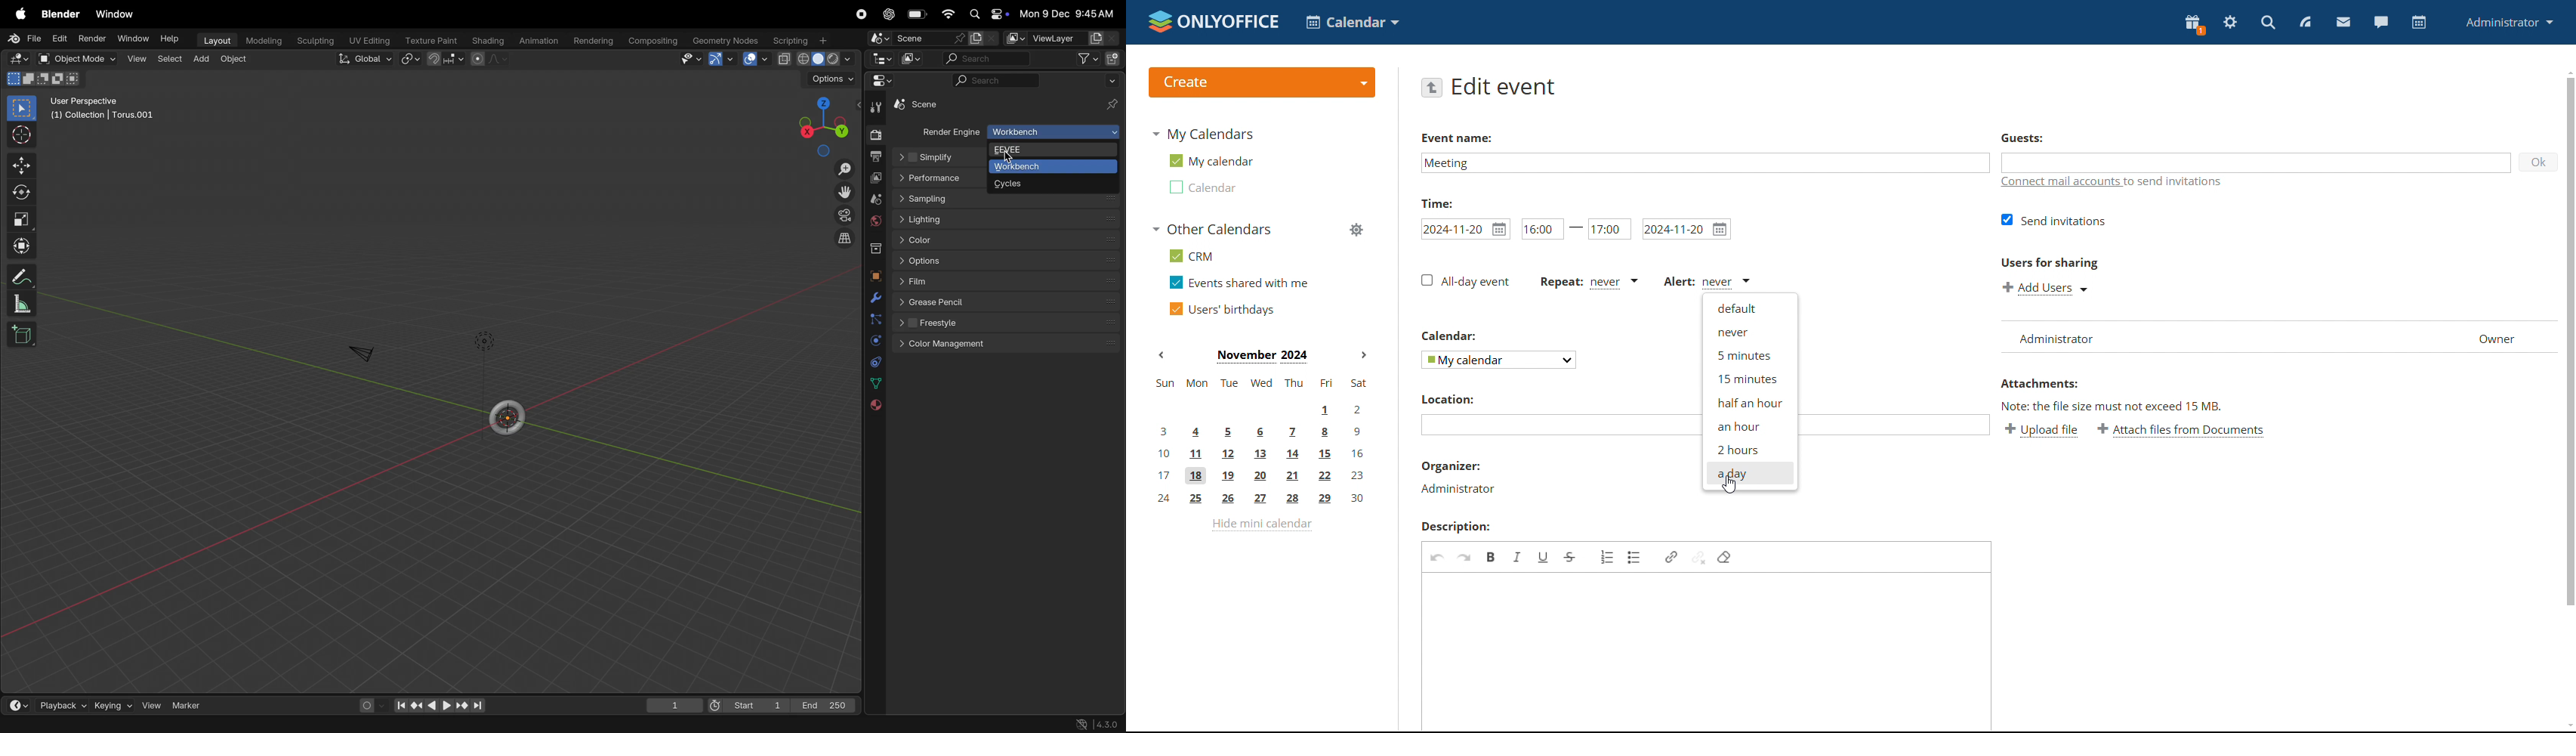 This screenshot has width=2576, height=756. Describe the element at coordinates (872, 320) in the screenshot. I see `particles ` at that location.